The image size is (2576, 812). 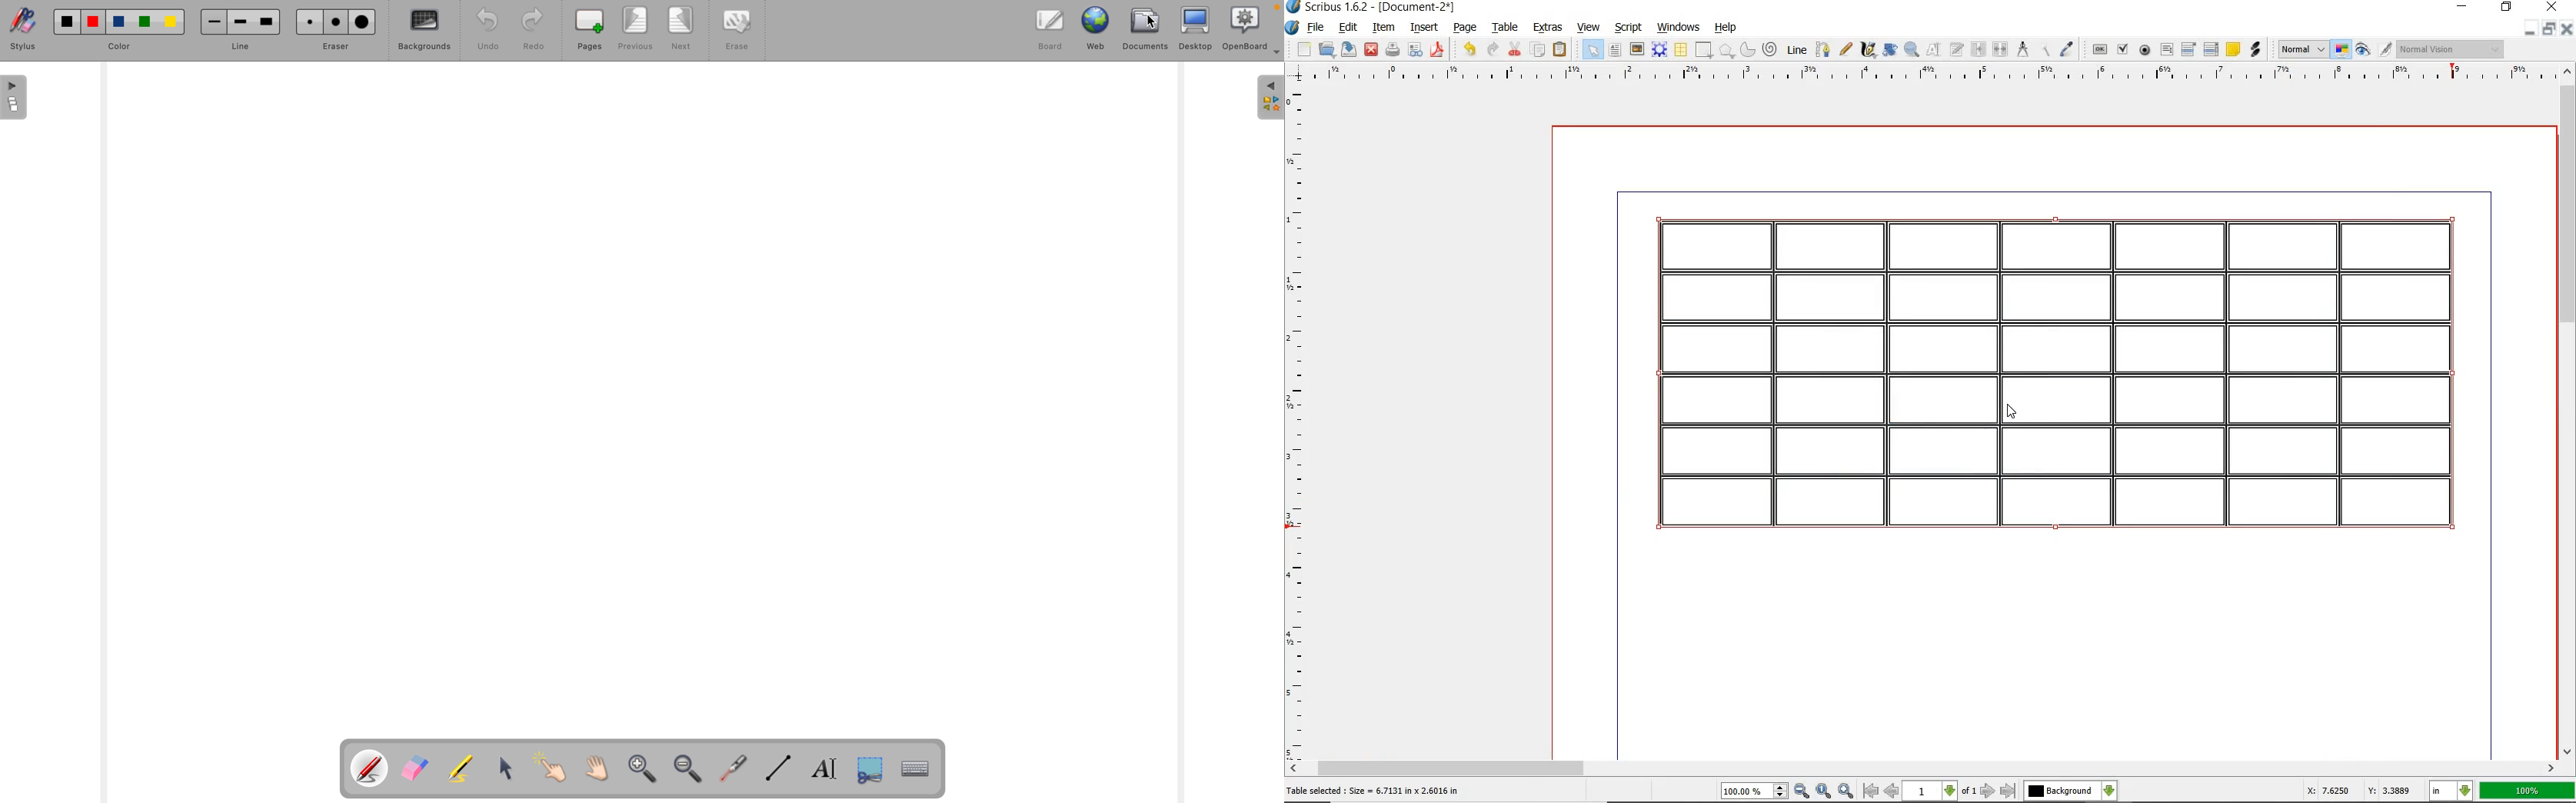 What do you see at coordinates (2385, 49) in the screenshot?
I see `edit in preview mode` at bounding box center [2385, 49].